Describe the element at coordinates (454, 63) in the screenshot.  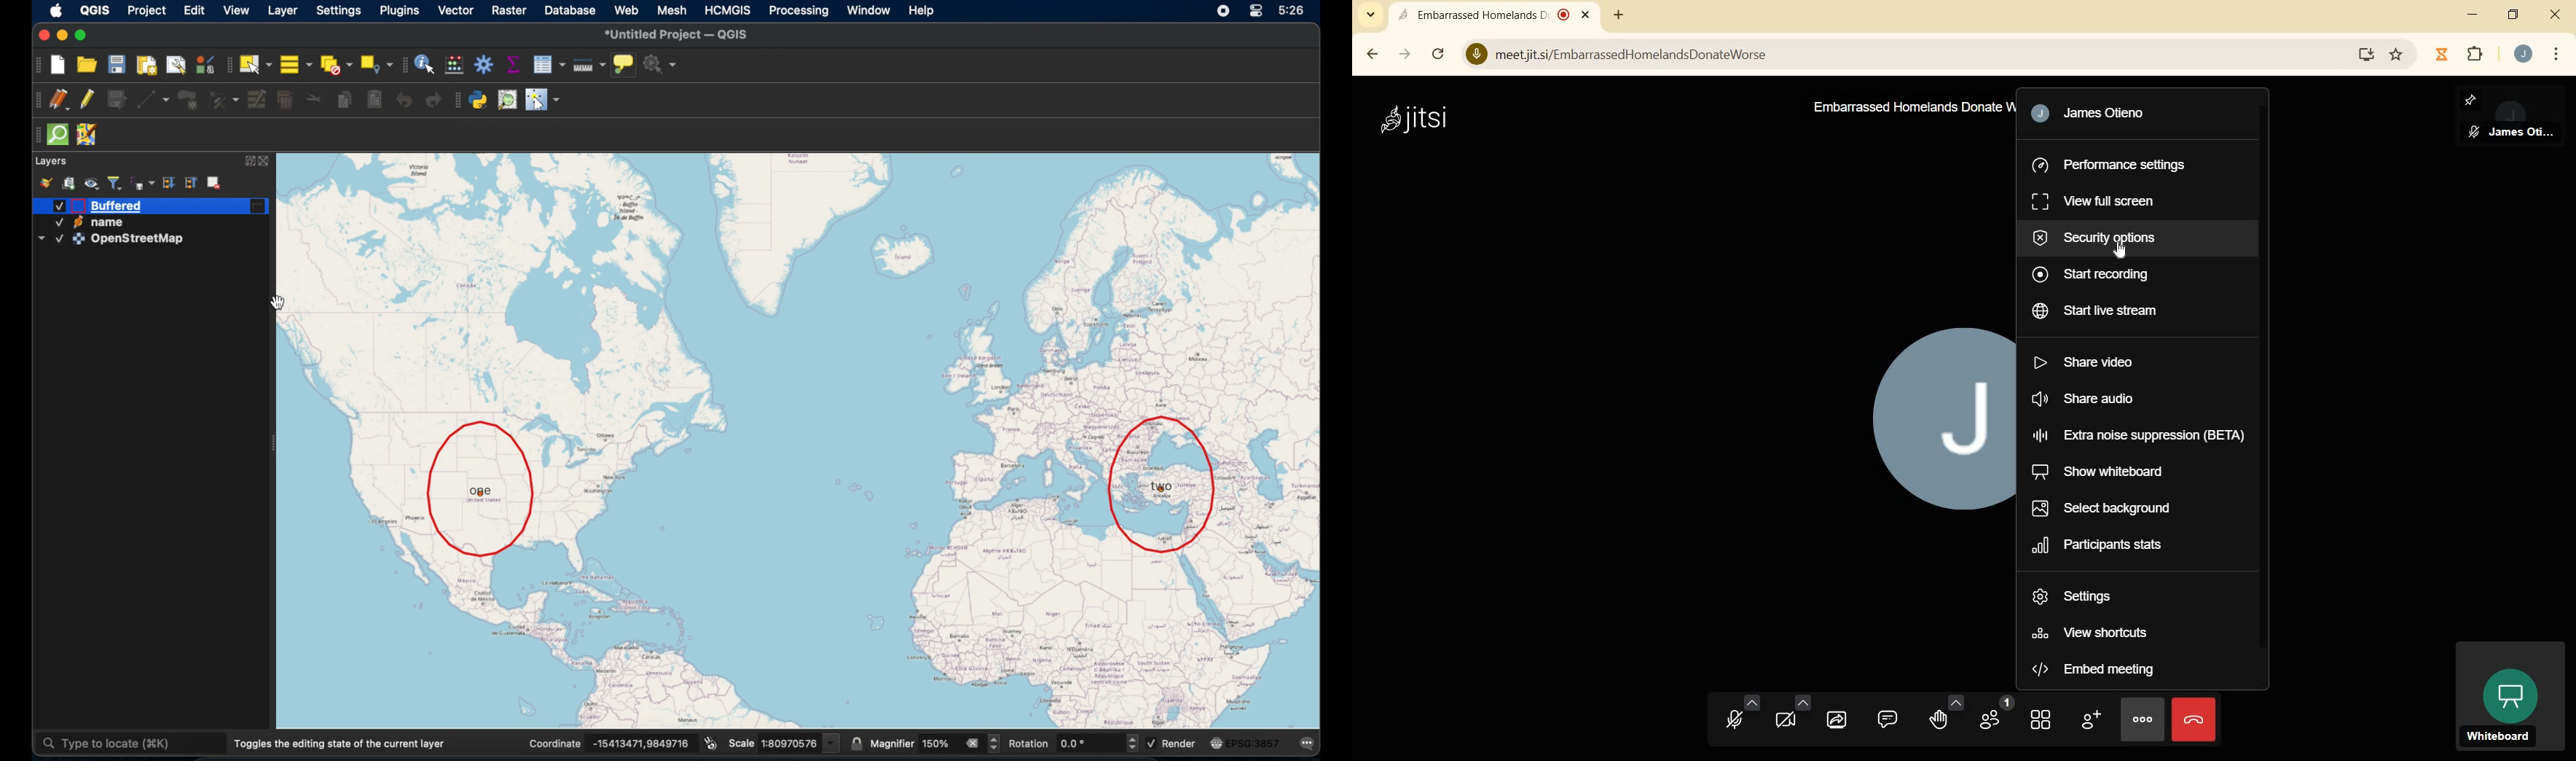
I see `open field calculator` at that location.